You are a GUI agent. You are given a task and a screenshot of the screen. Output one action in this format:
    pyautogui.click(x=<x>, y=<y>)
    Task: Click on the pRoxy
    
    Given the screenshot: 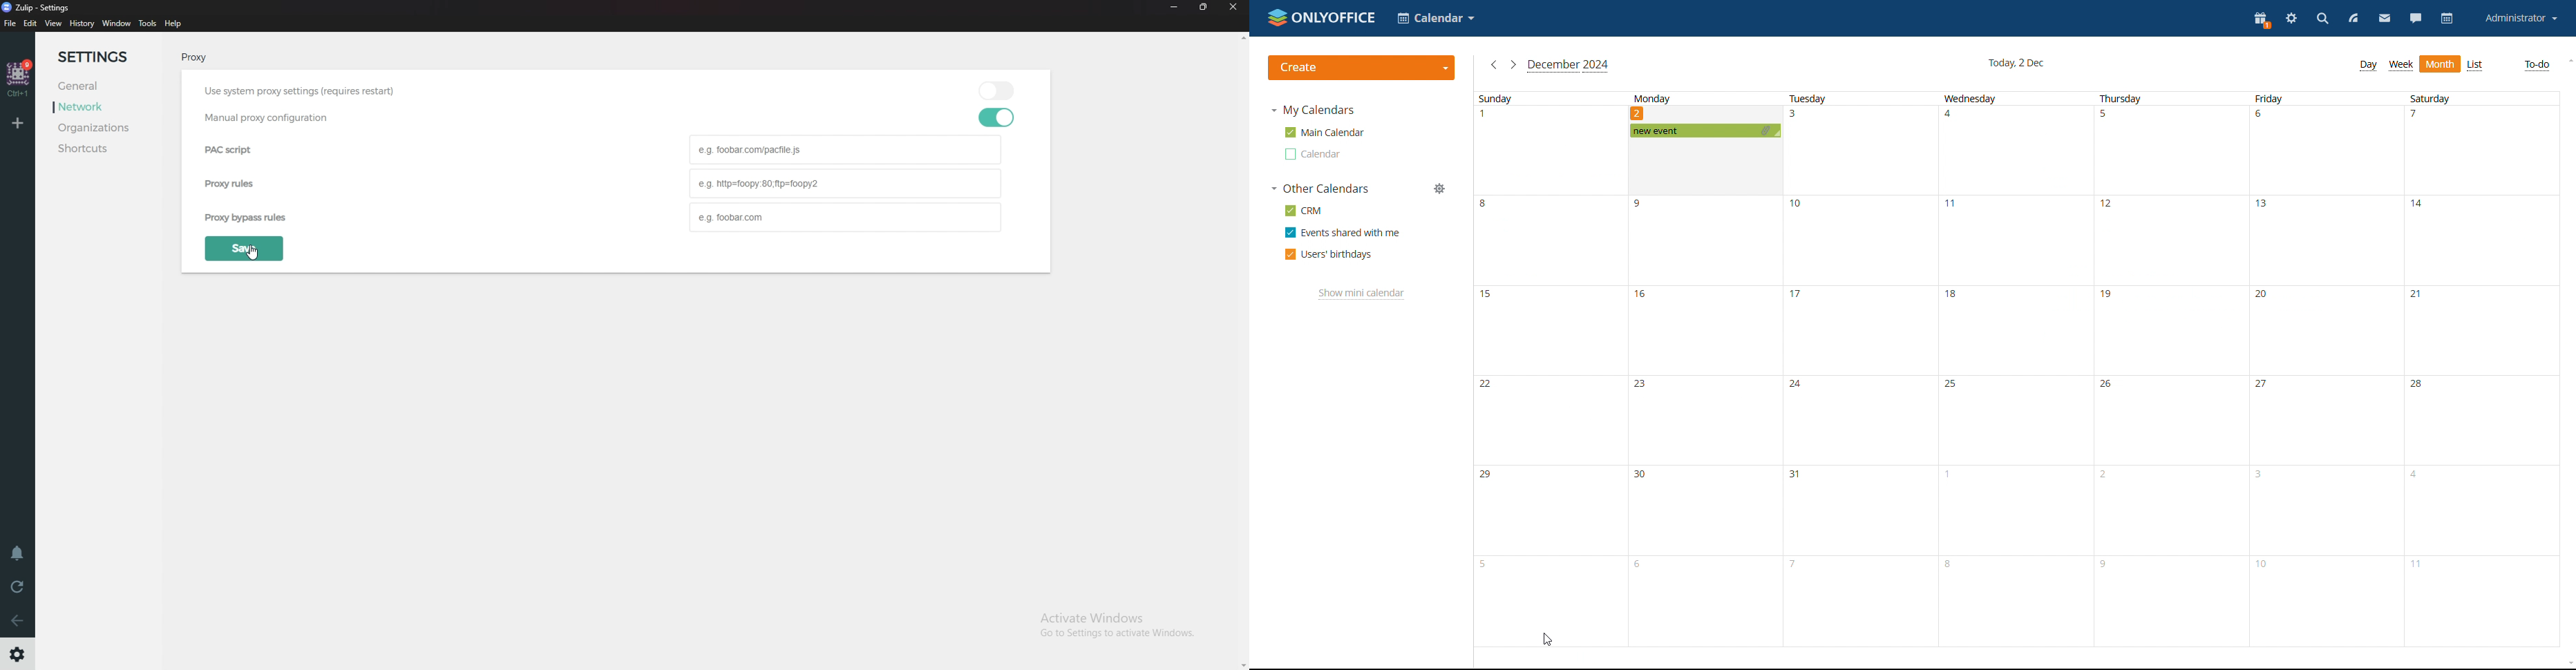 What is the action you would take?
    pyautogui.click(x=191, y=59)
    